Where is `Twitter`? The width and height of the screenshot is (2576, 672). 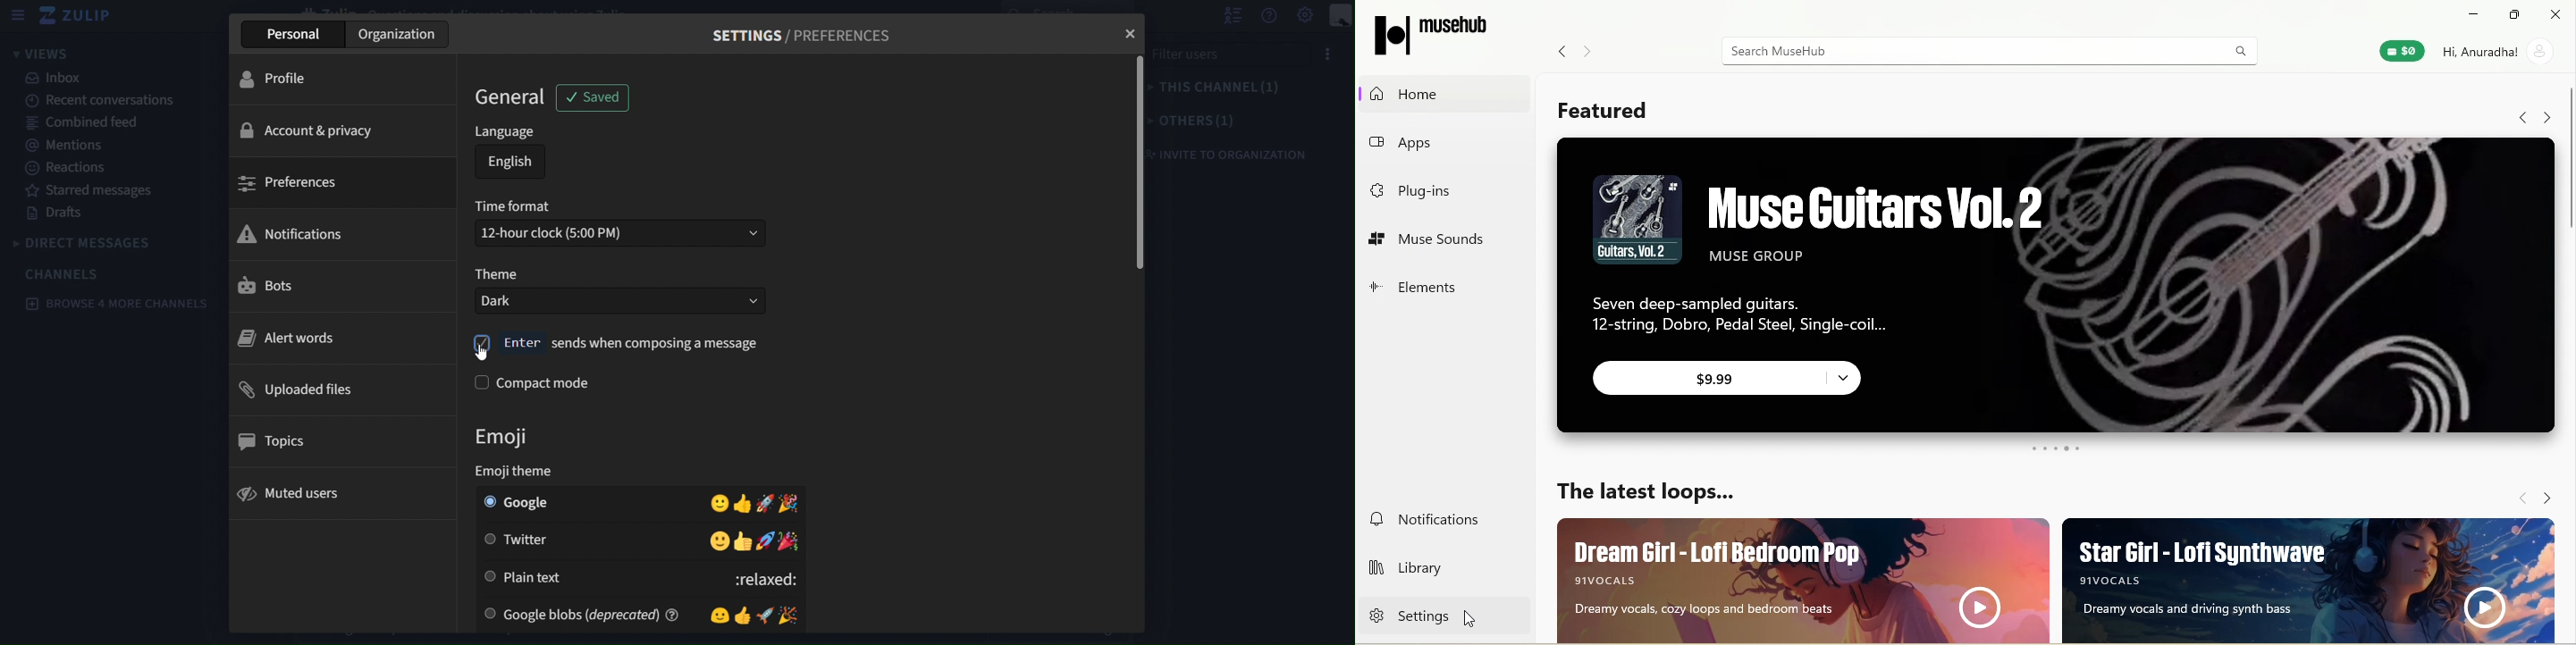 Twitter is located at coordinates (600, 541).